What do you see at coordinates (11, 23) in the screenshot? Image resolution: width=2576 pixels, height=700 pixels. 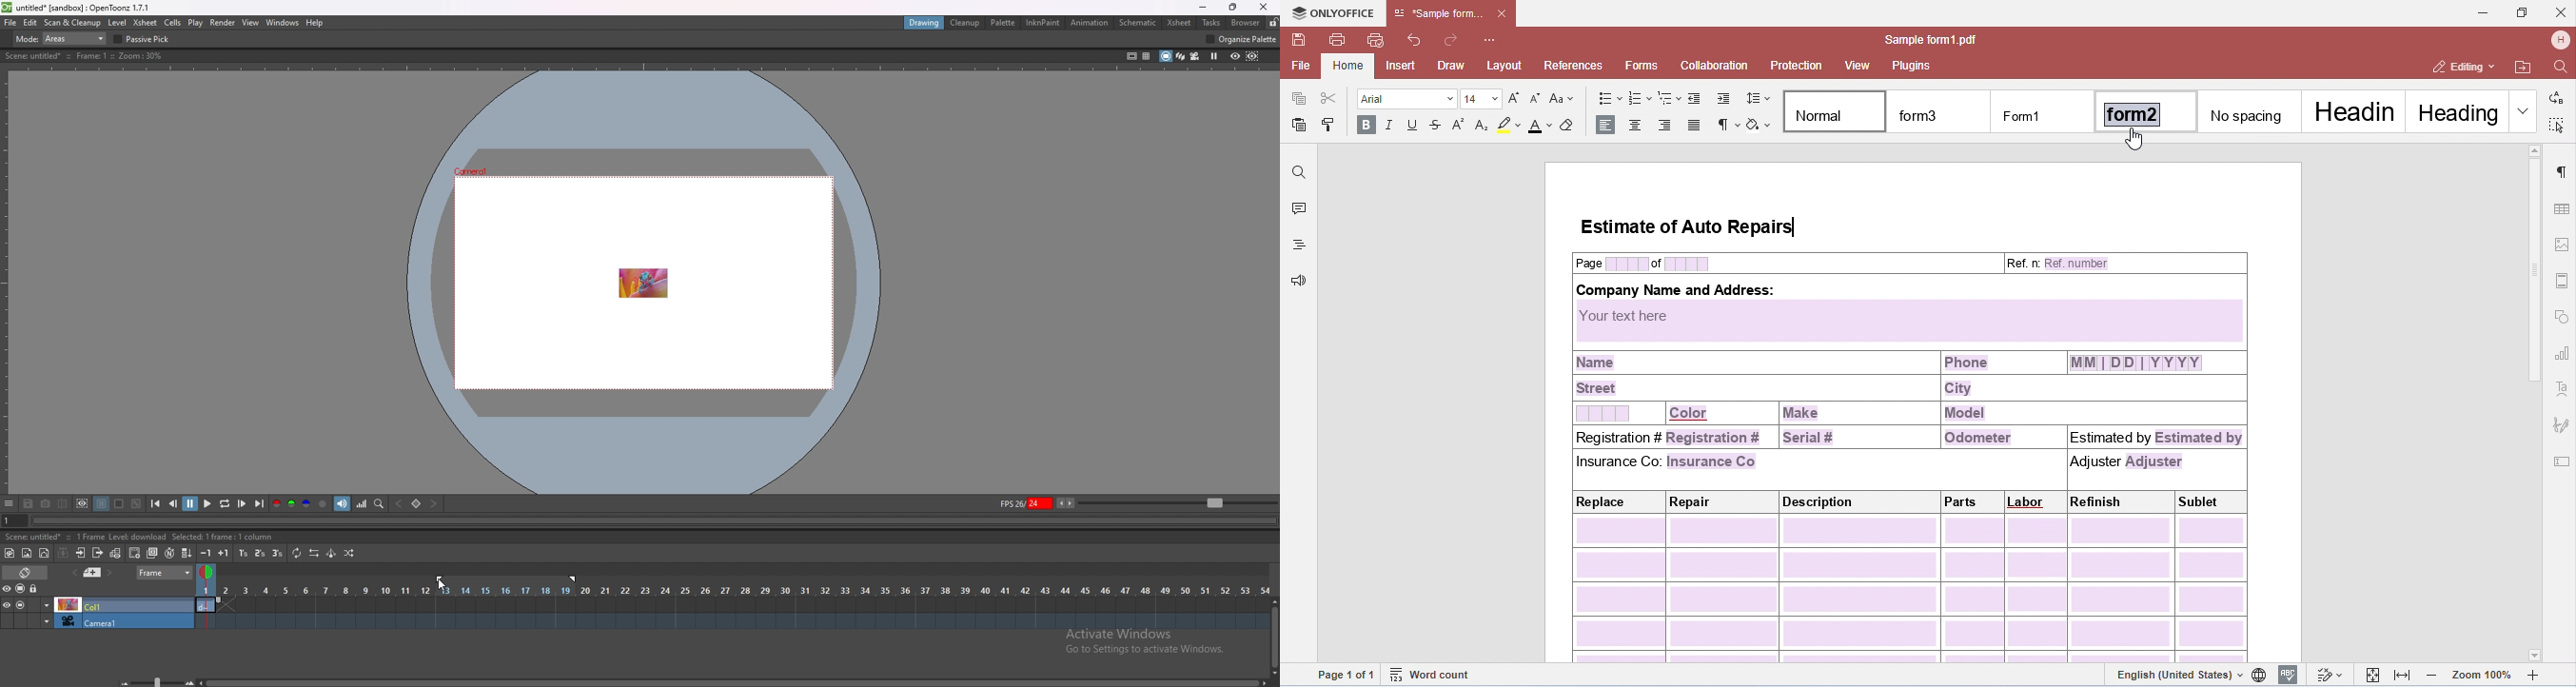 I see `file` at bounding box center [11, 23].